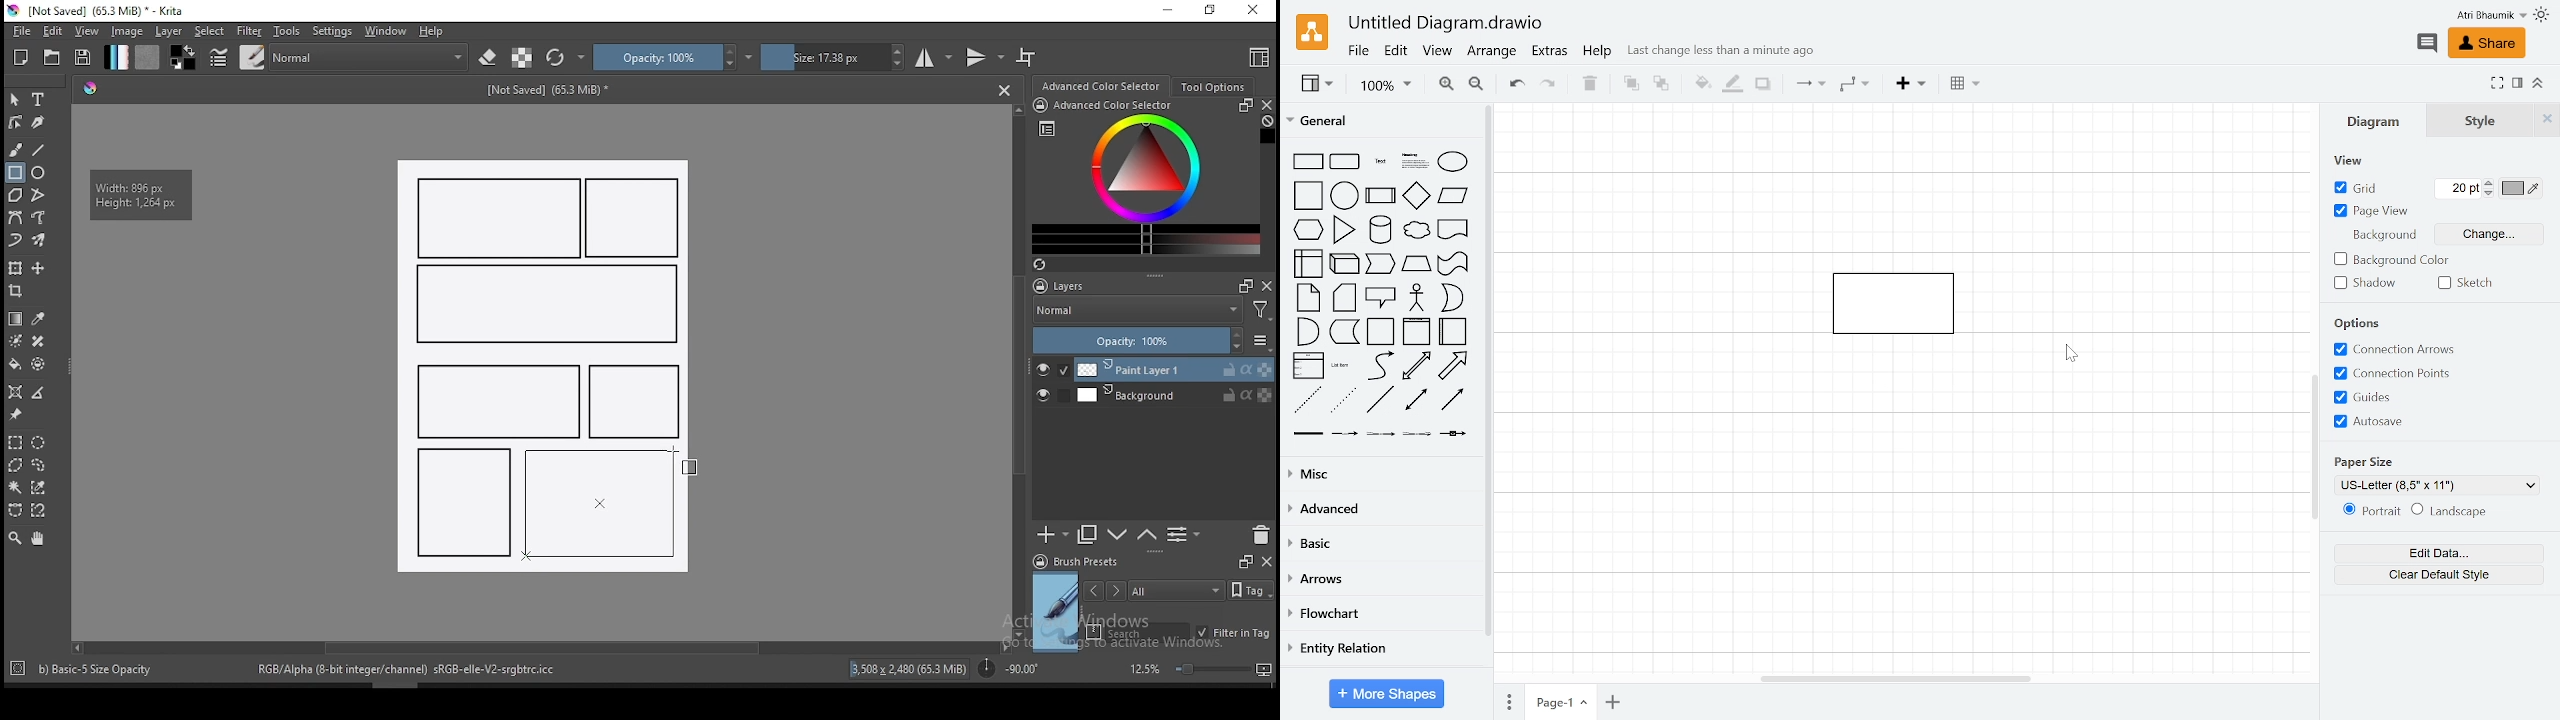 Image resolution: width=2576 pixels, height=728 pixels. What do you see at coordinates (1233, 634) in the screenshot?
I see `filter in tag` at bounding box center [1233, 634].